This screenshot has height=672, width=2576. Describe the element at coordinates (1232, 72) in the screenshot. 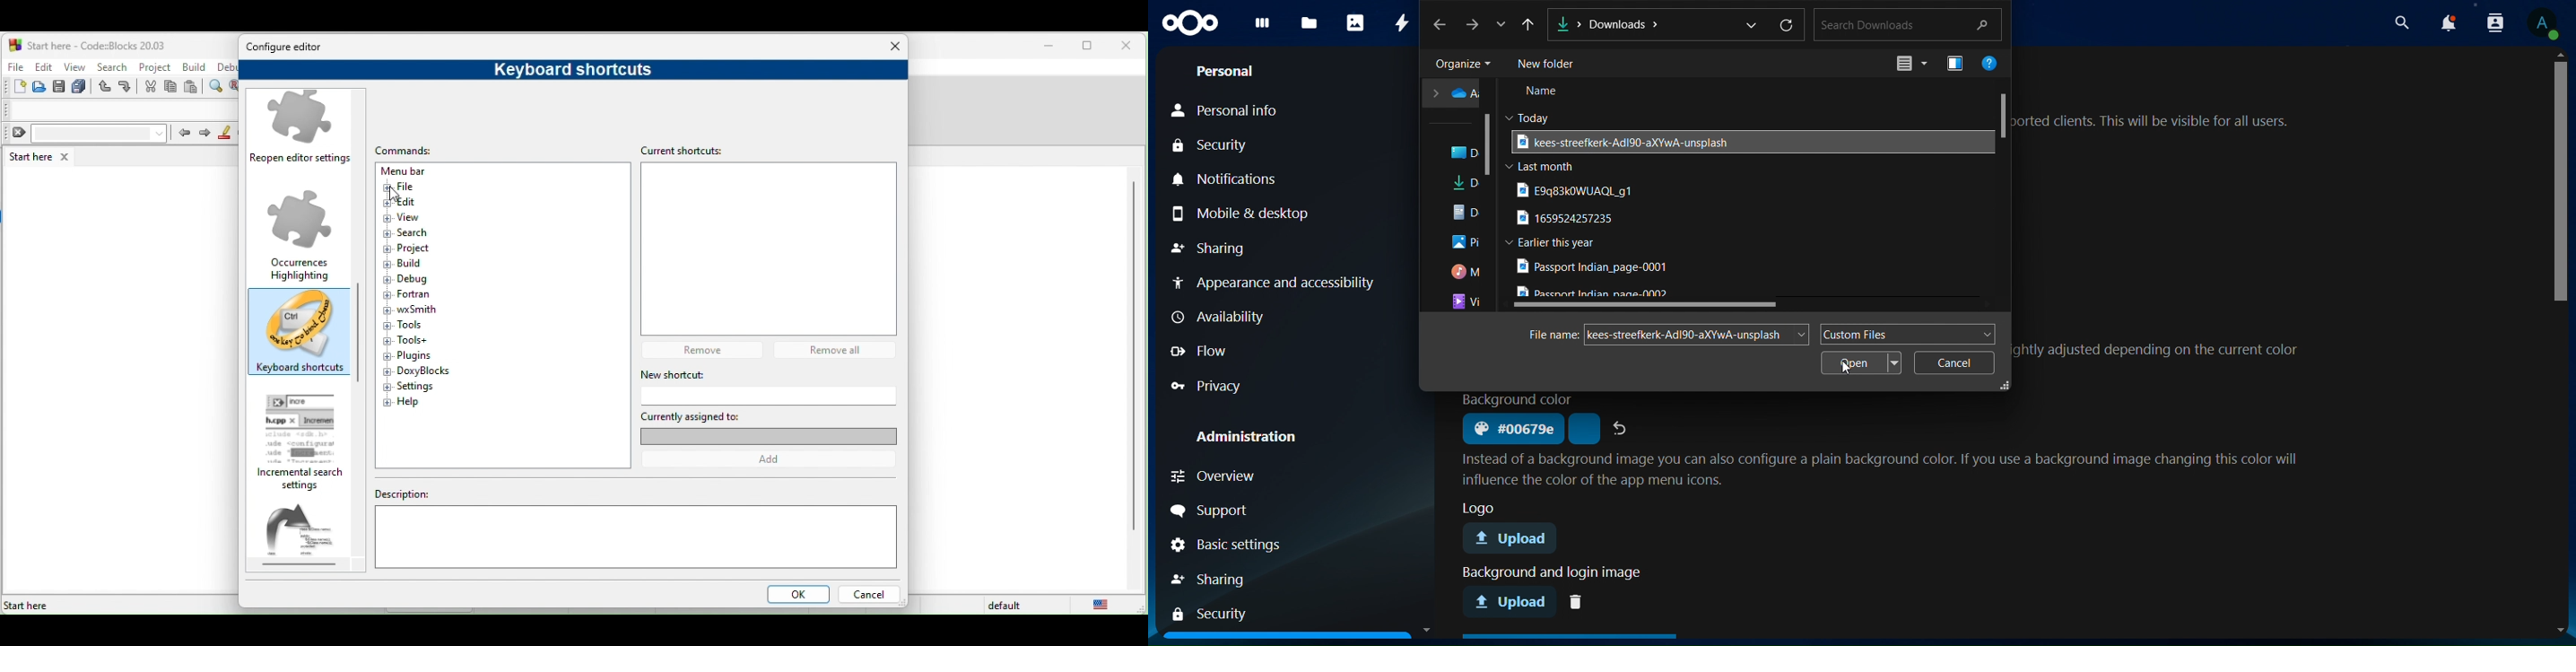

I see `personal` at that location.